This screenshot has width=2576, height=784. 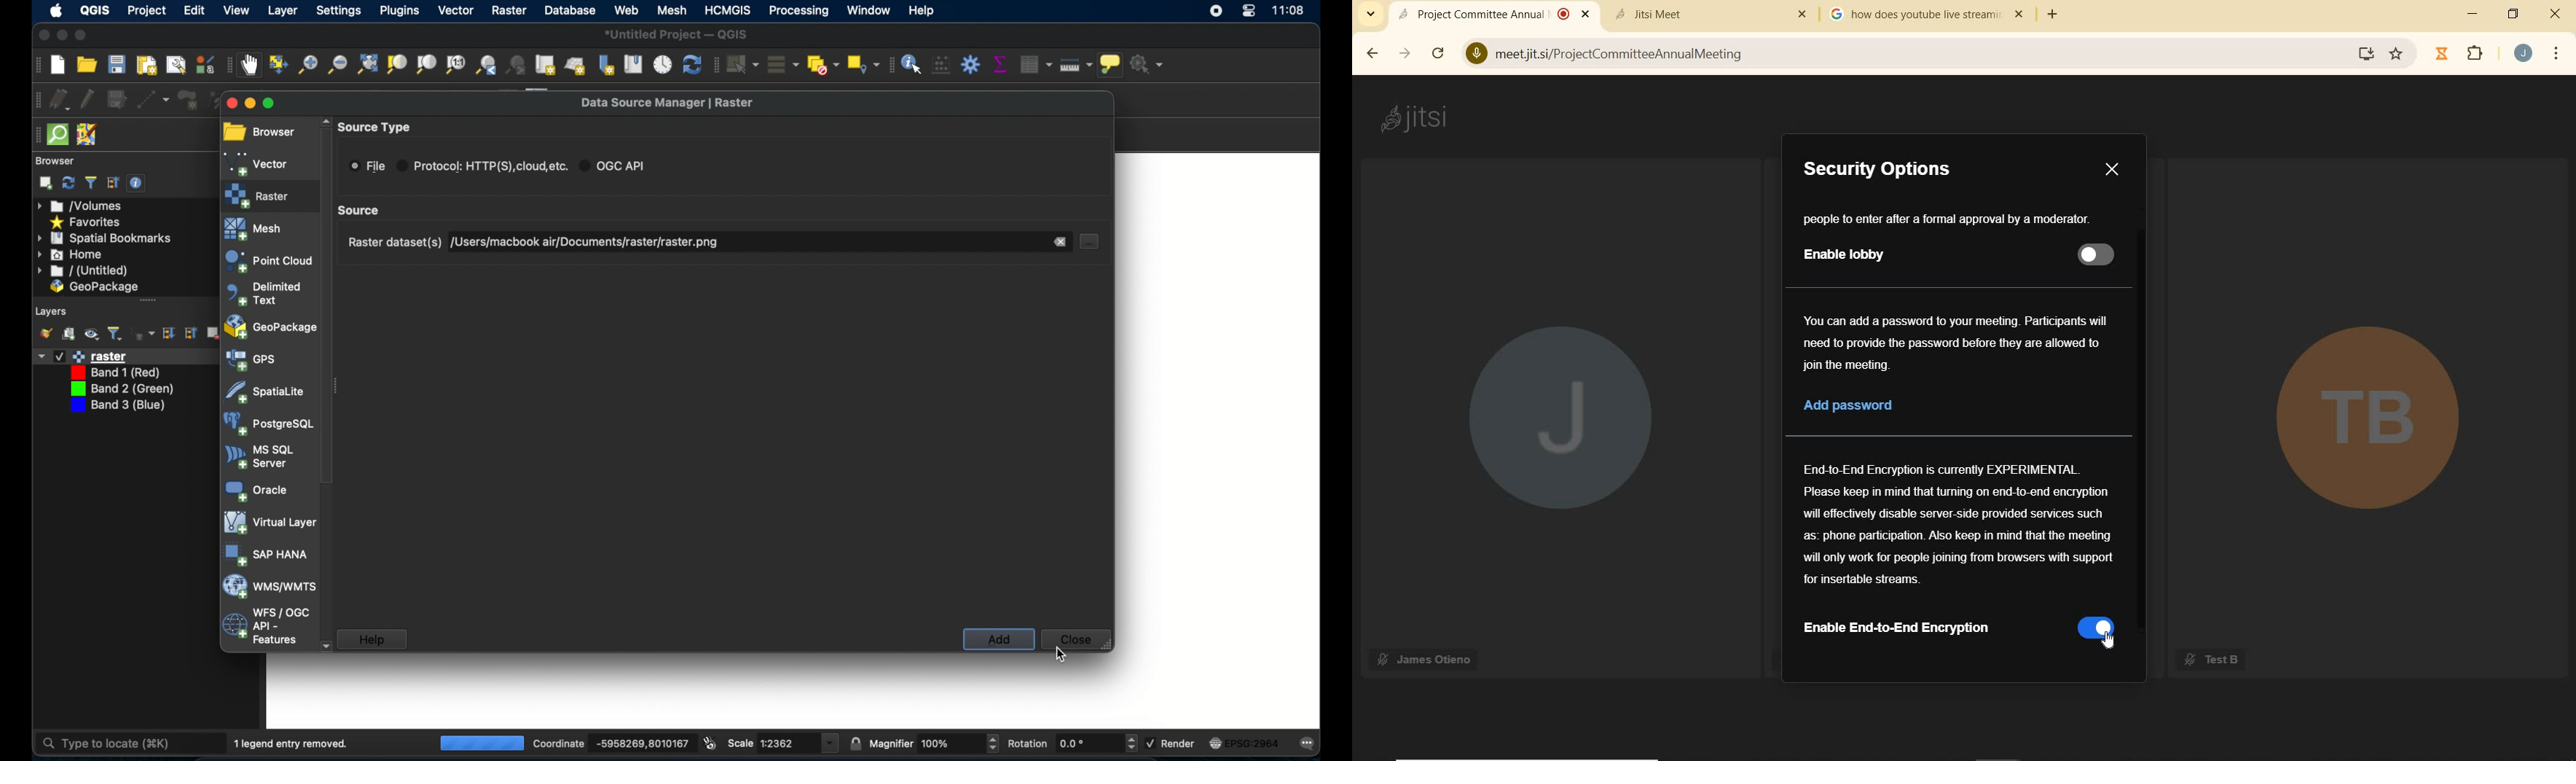 I want to click on zoom to native resolution, so click(x=456, y=64).